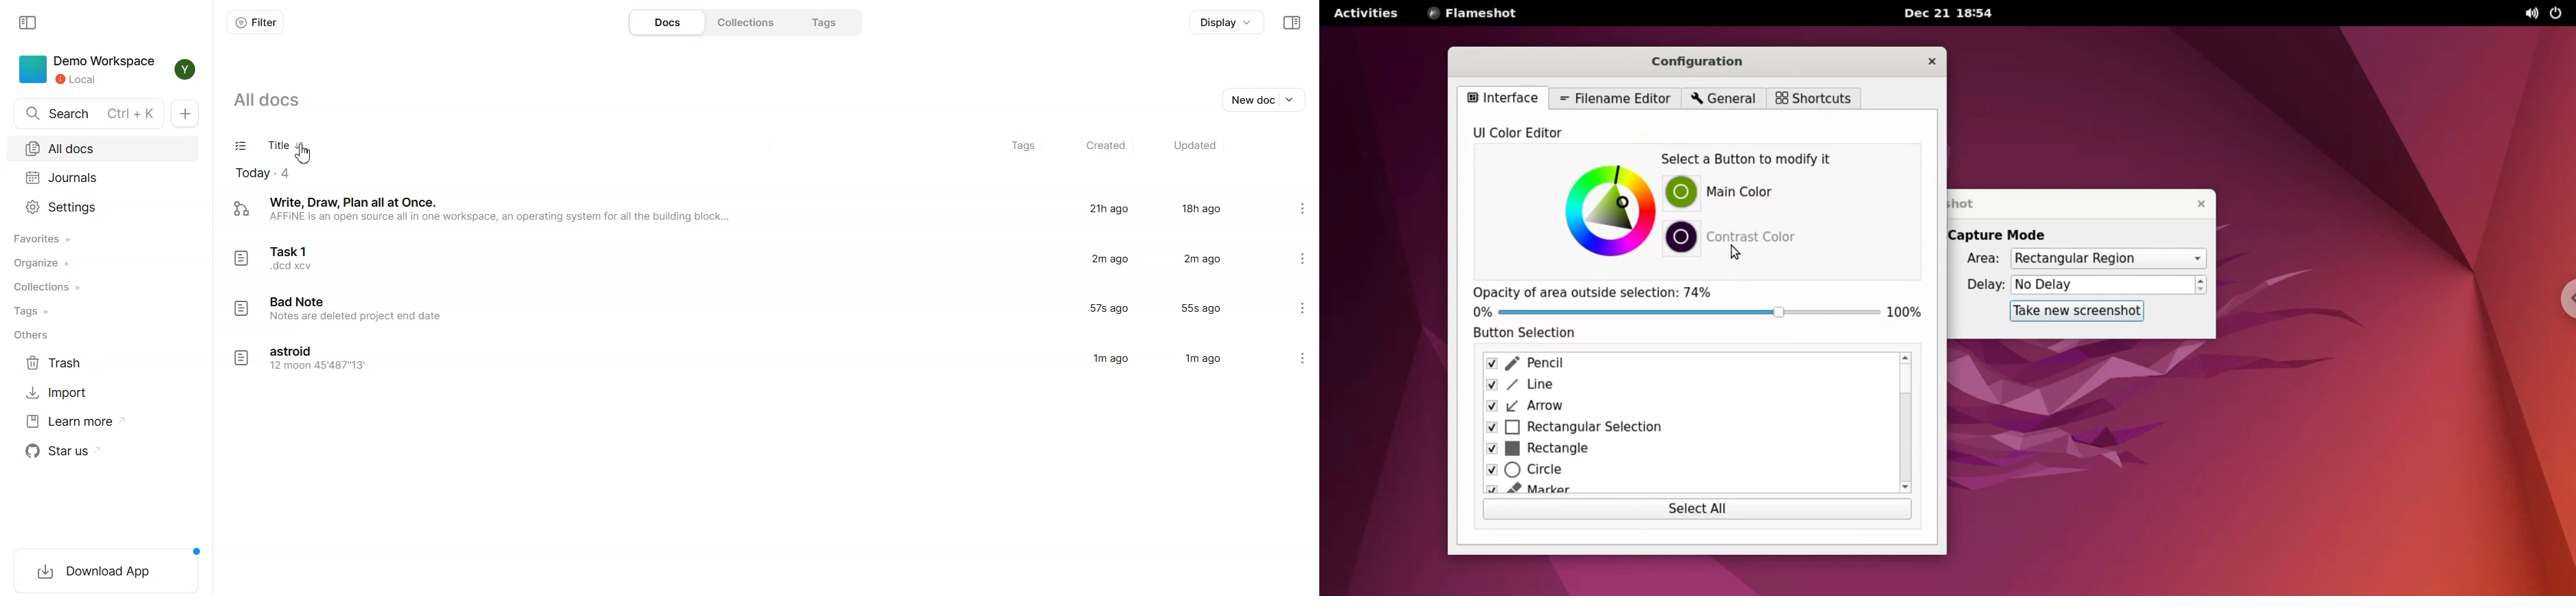  Describe the element at coordinates (304, 146) in the screenshot. I see `Sort doc file` at that location.